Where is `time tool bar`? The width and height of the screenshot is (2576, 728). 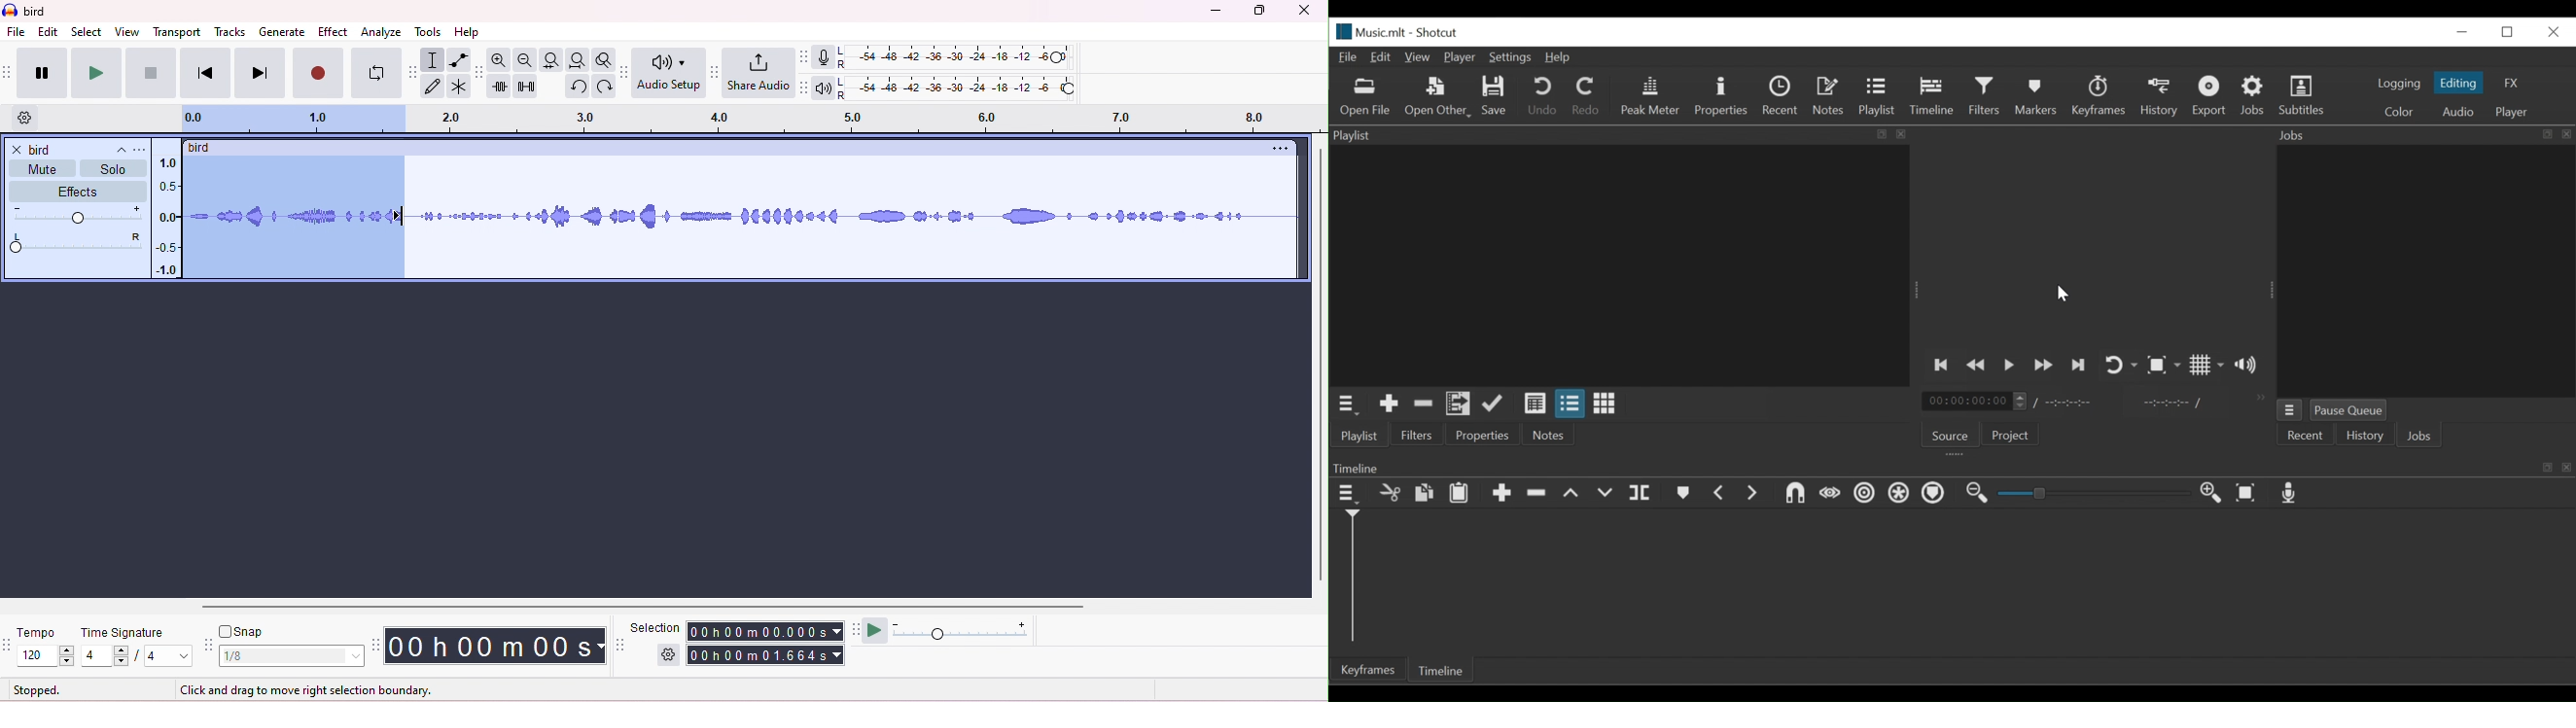
time tool bar is located at coordinates (377, 645).